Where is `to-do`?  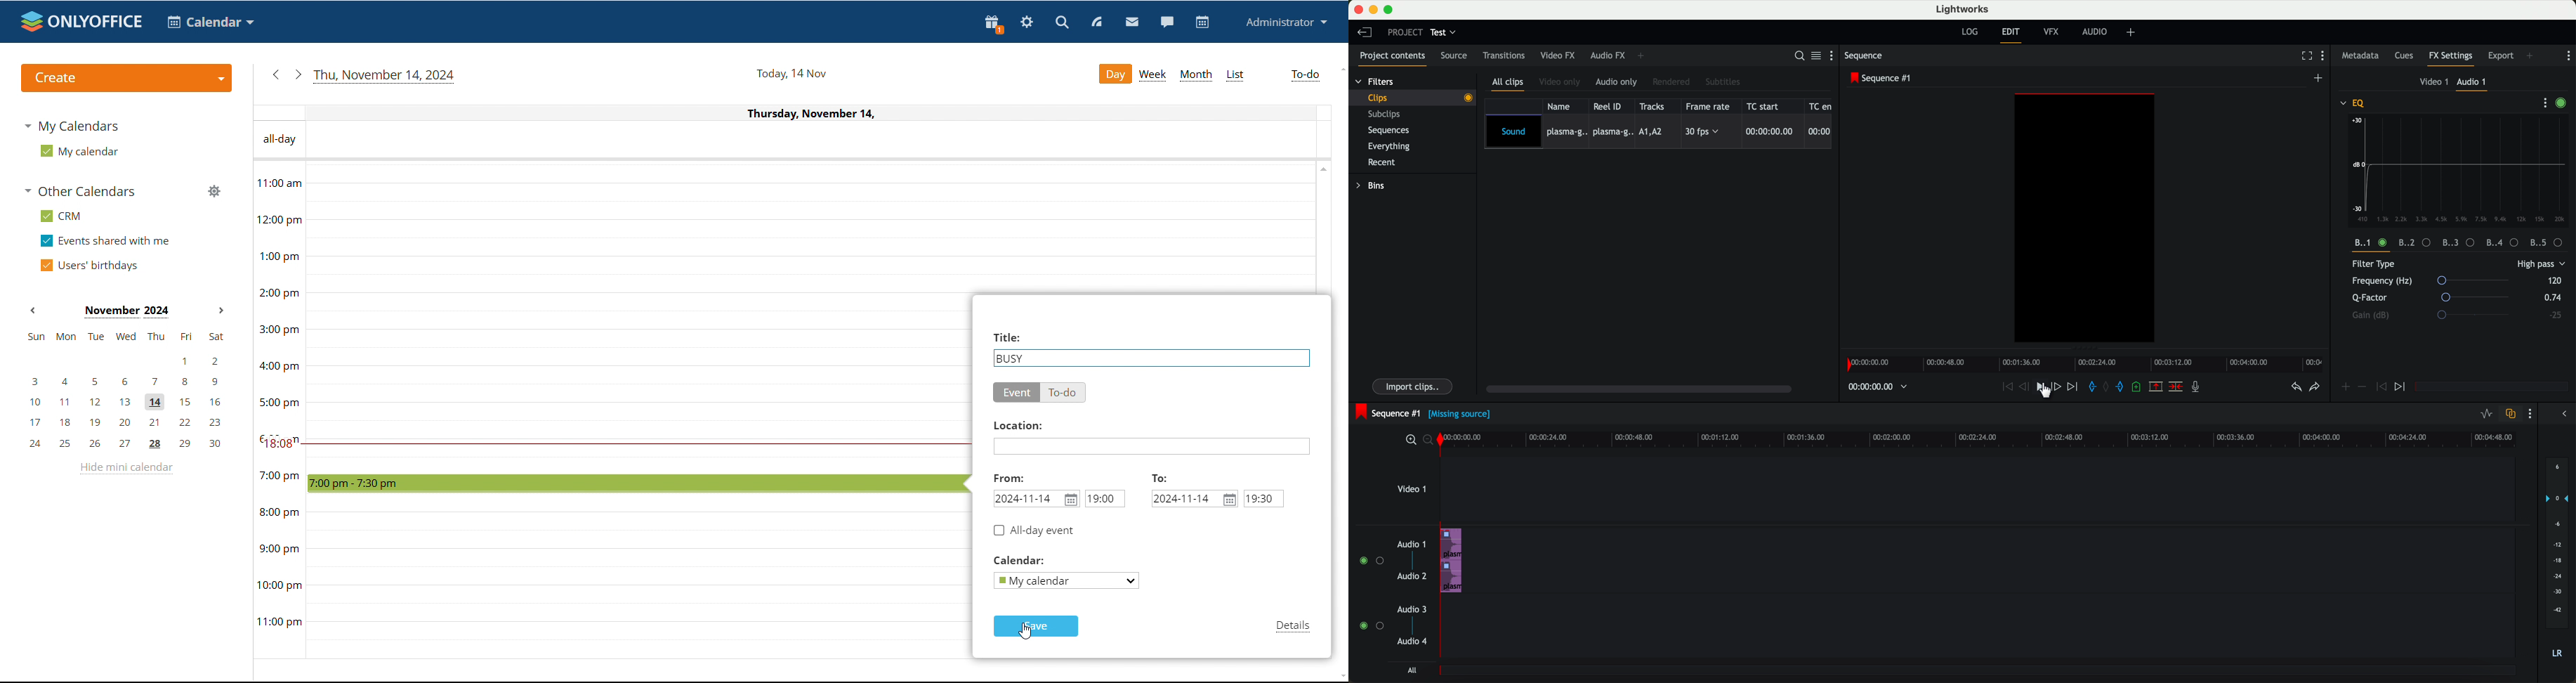
to-do is located at coordinates (1306, 76).